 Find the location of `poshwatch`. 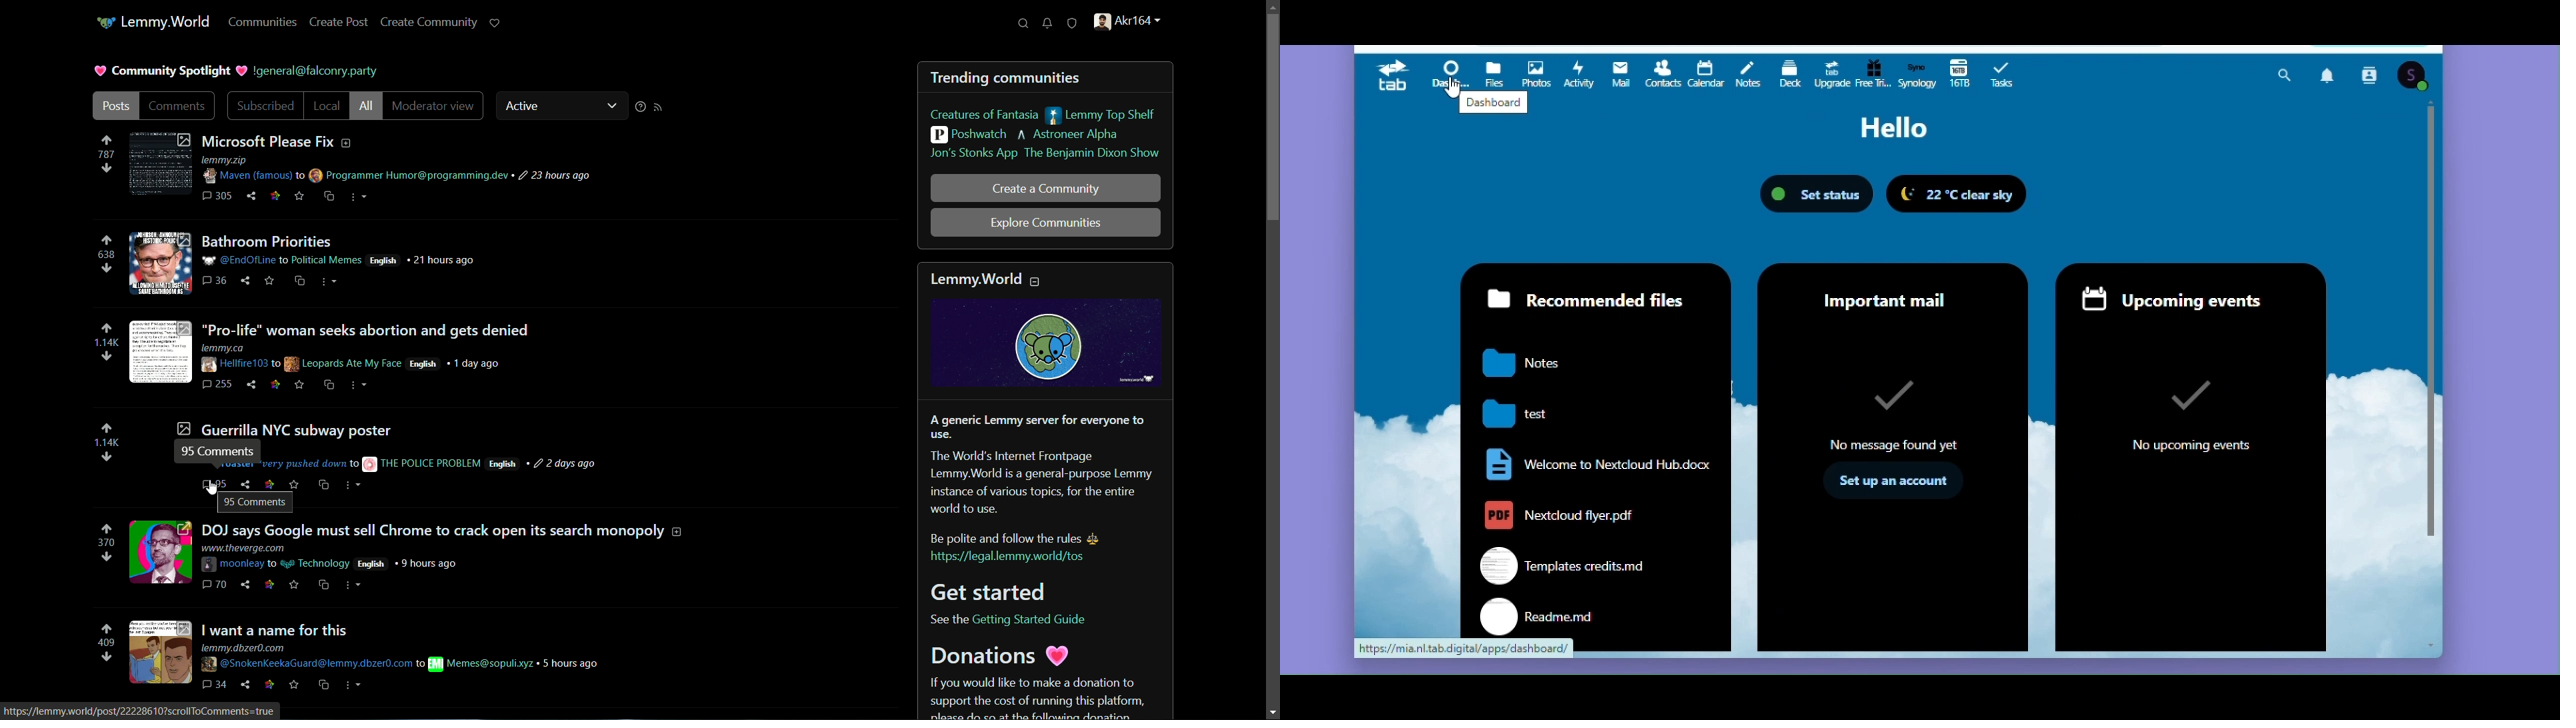

poshwatch is located at coordinates (967, 136).